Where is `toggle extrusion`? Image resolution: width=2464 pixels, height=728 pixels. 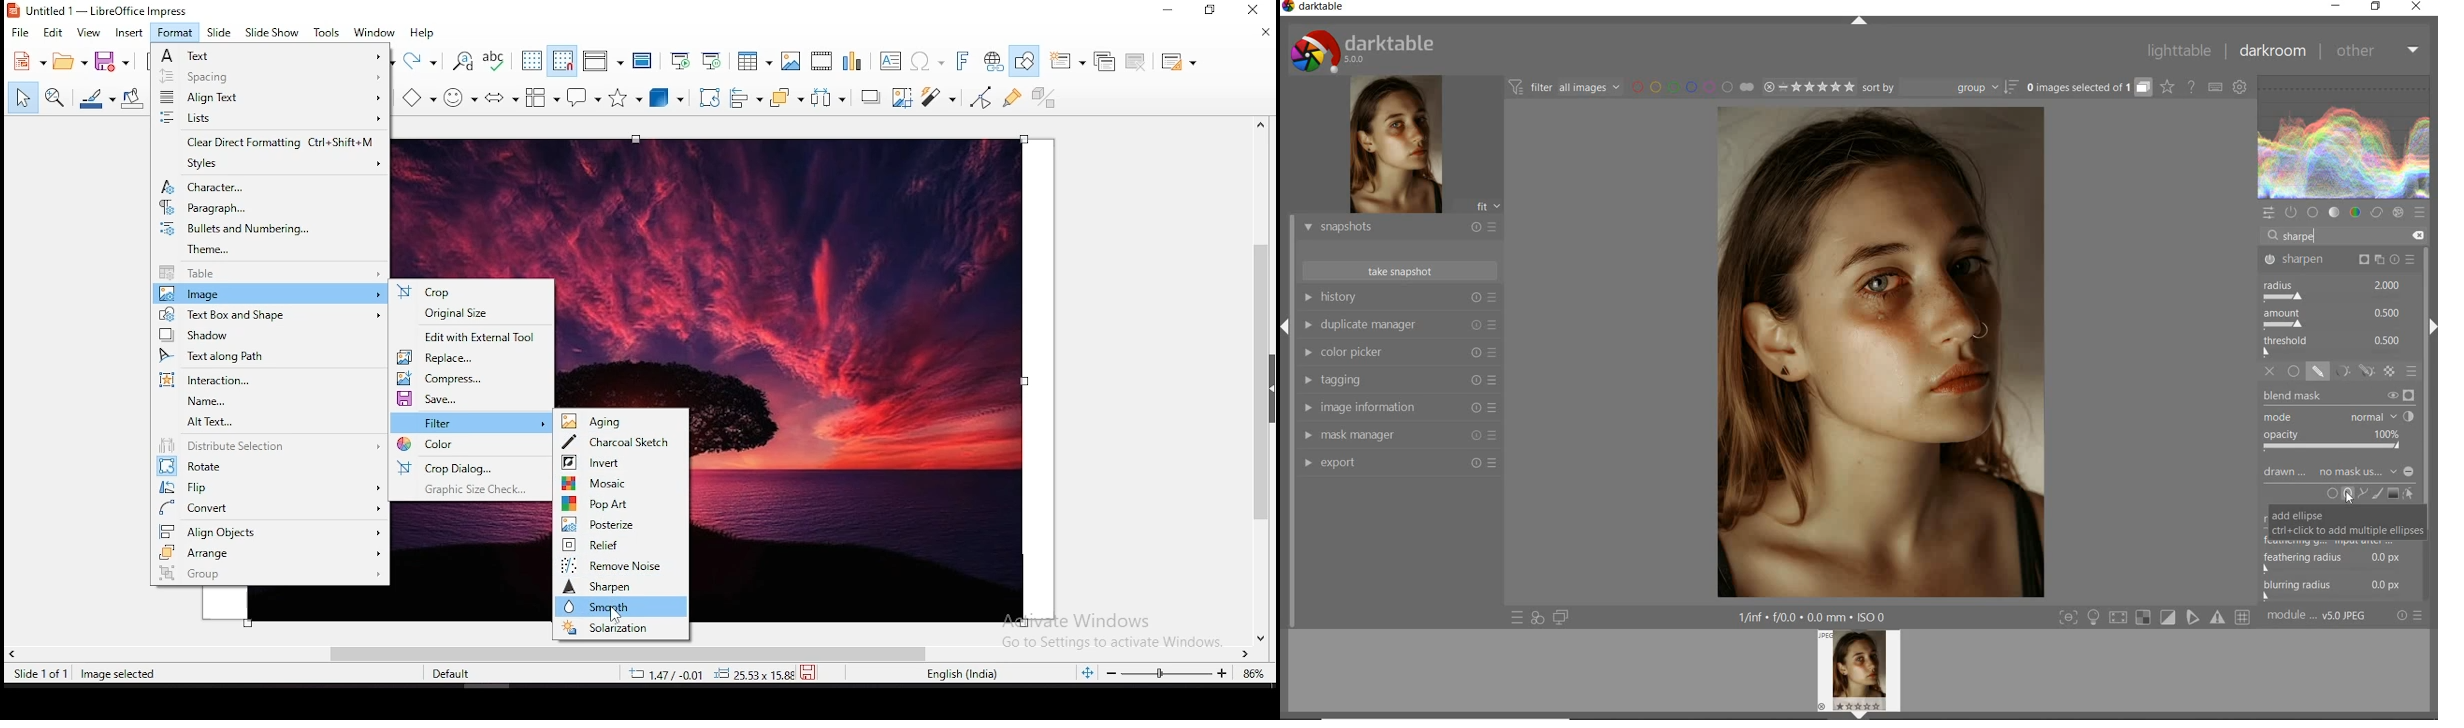 toggle extrusion is located at coordinates (1045, 95).